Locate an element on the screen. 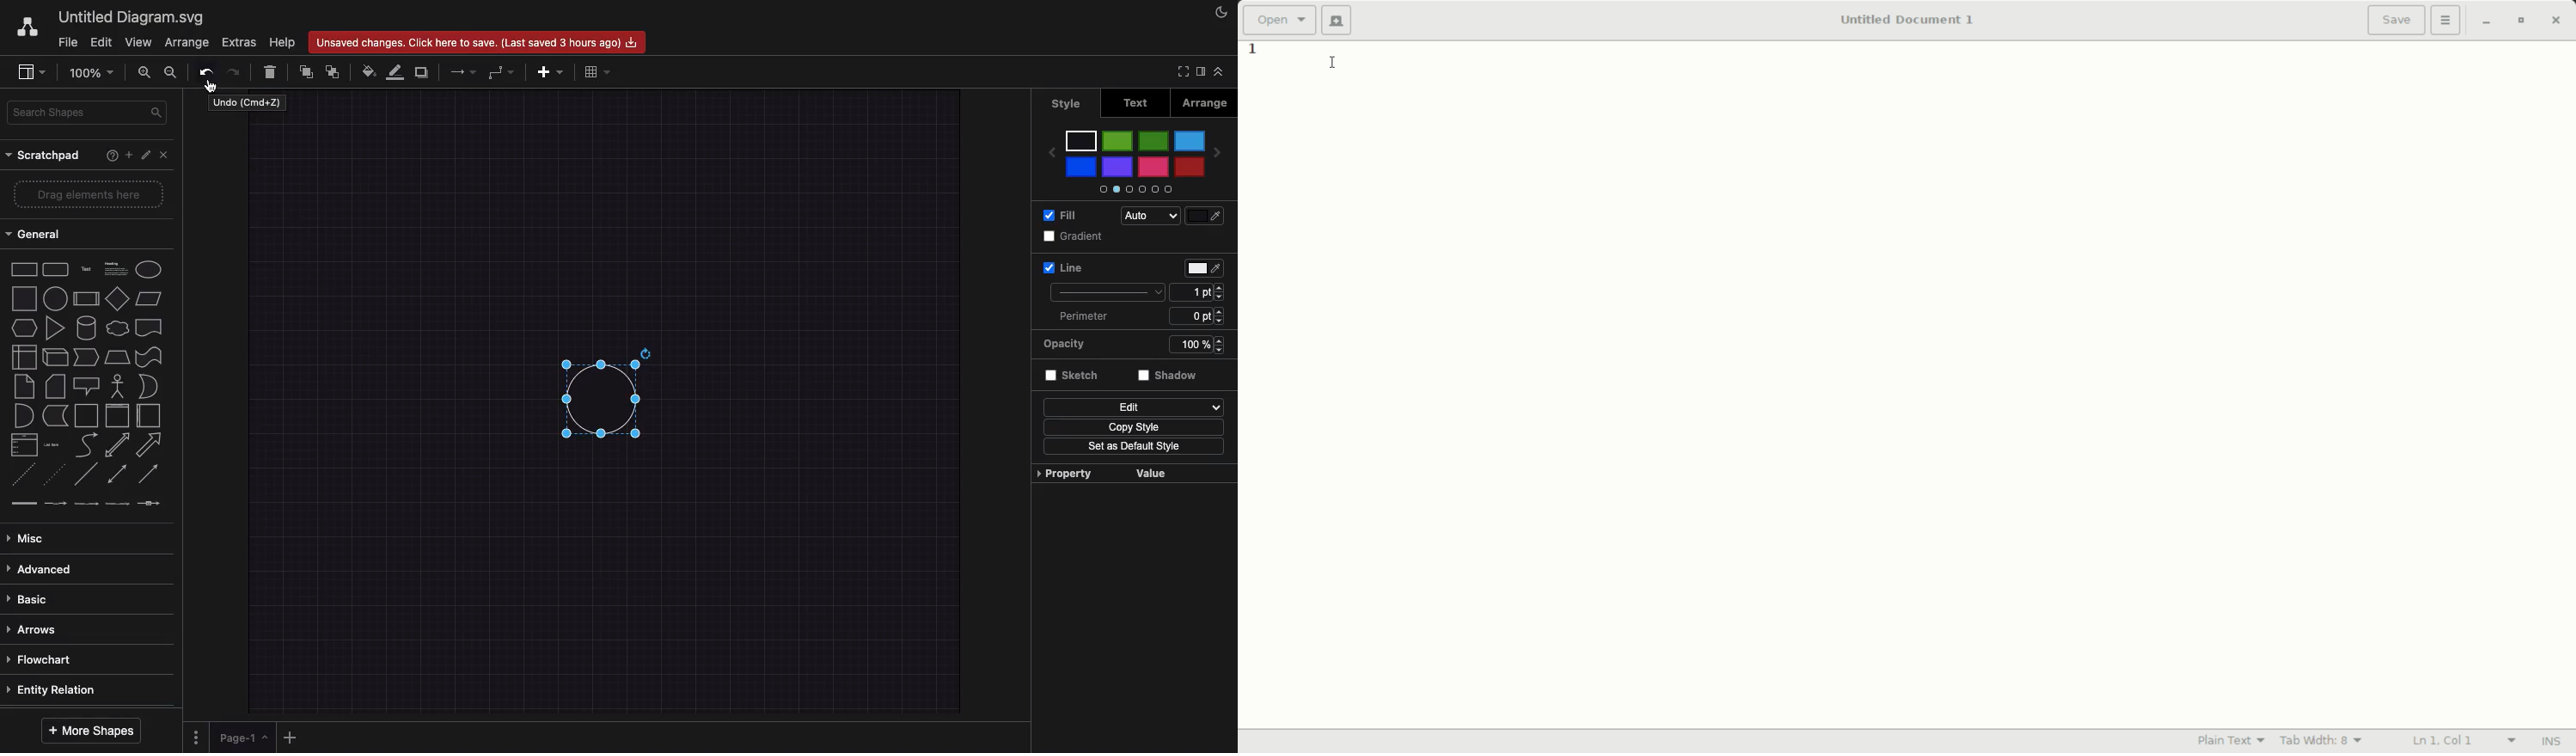  Auto is located at coordinates (1144, 216).